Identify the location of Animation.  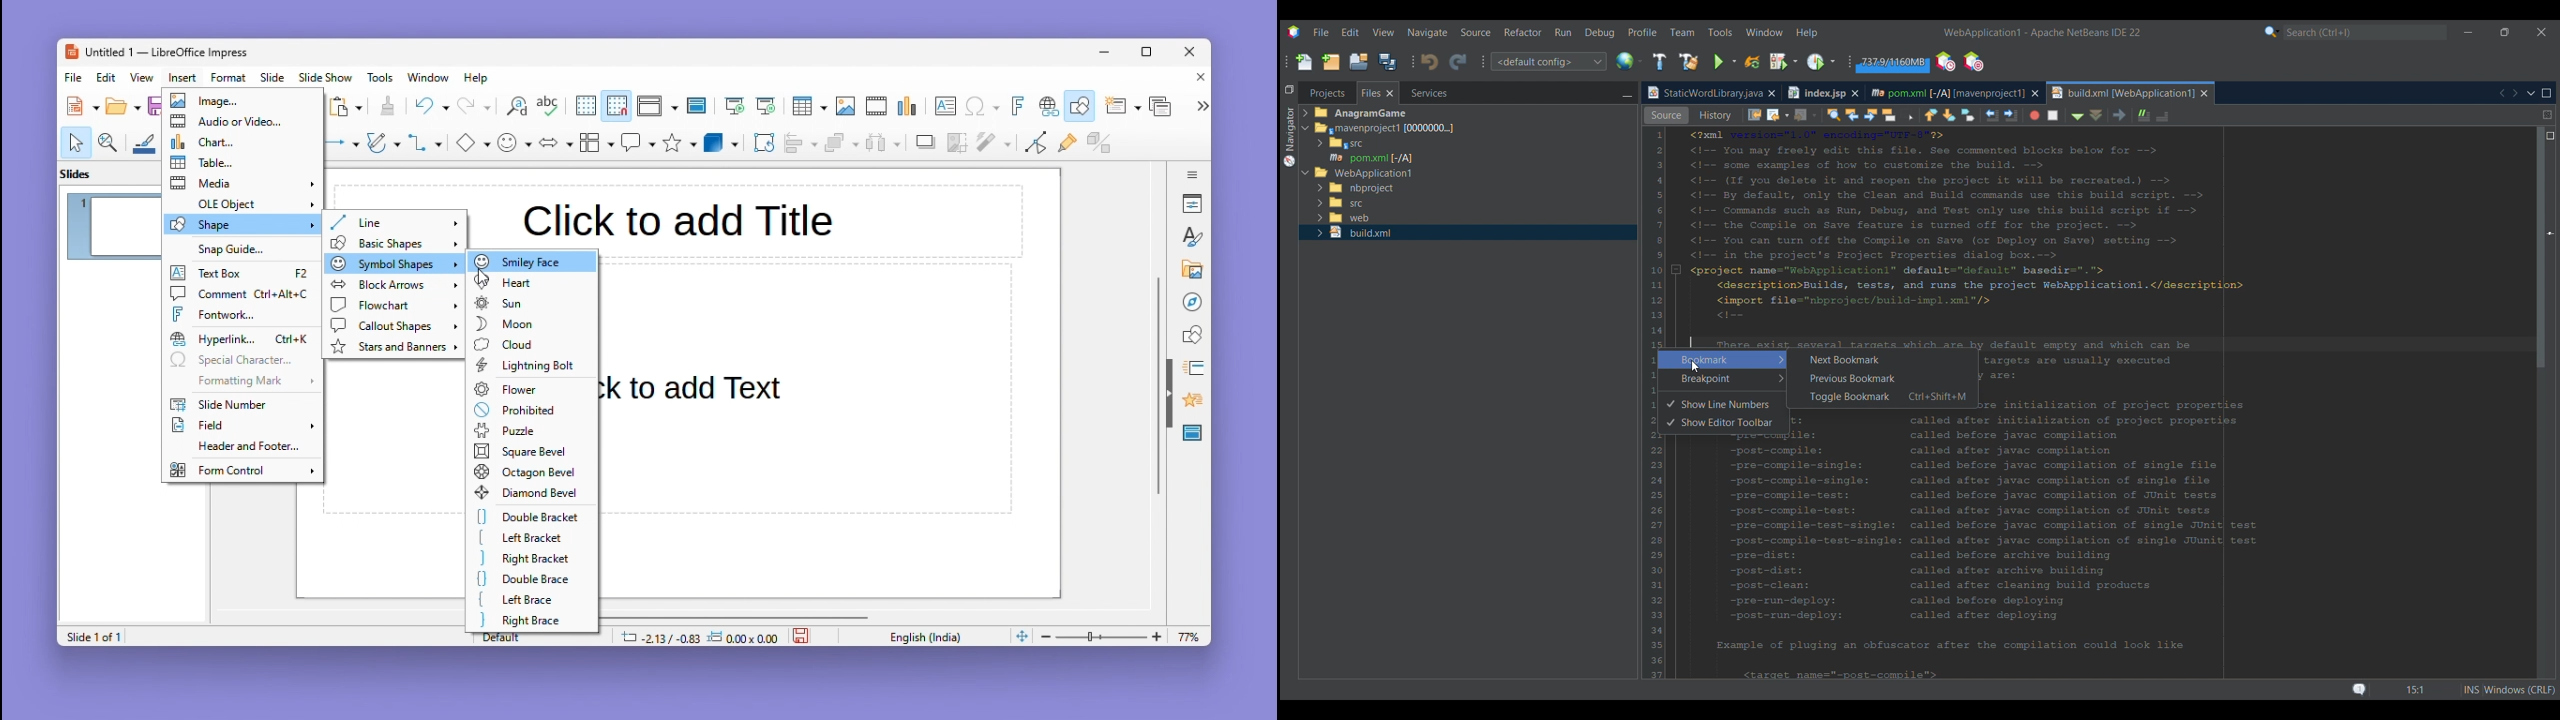
(1190, 368).